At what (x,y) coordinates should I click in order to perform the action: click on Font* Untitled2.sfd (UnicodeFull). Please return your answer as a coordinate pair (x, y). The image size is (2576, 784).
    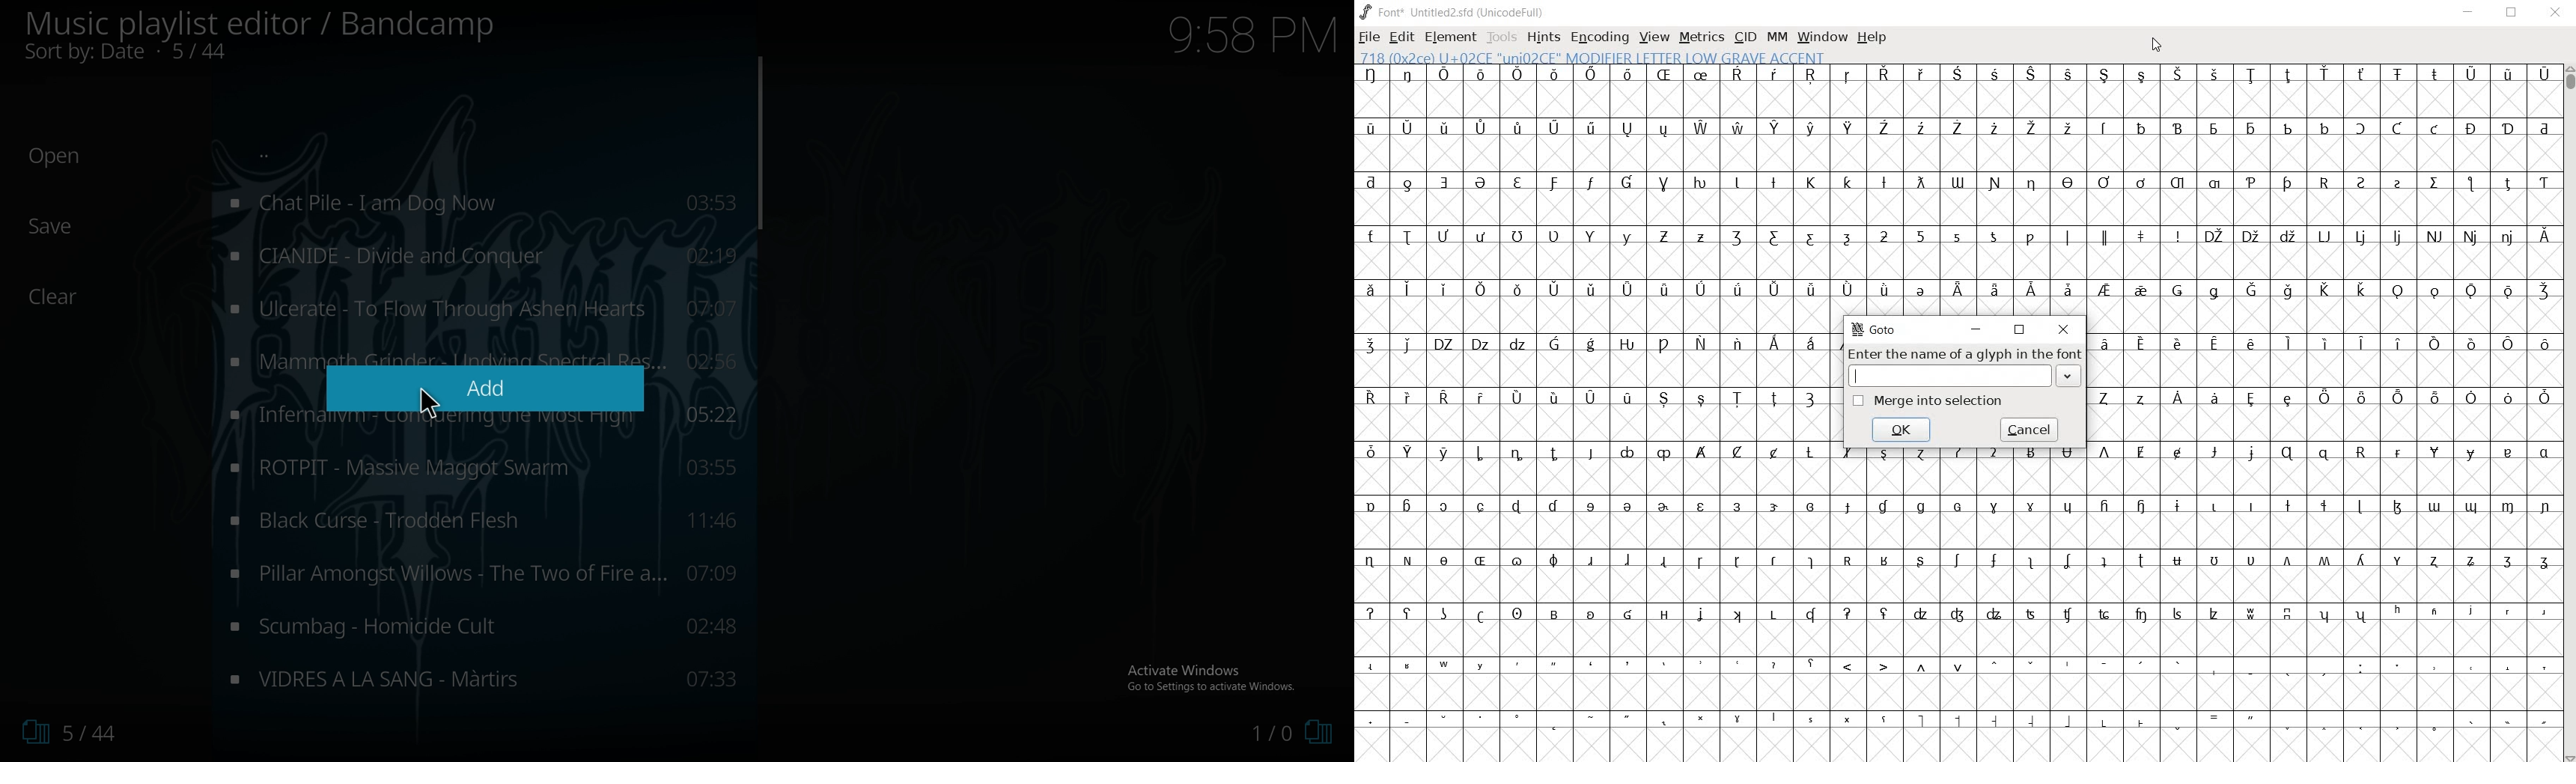
    Looking at the image, I should click on (1453, 13).